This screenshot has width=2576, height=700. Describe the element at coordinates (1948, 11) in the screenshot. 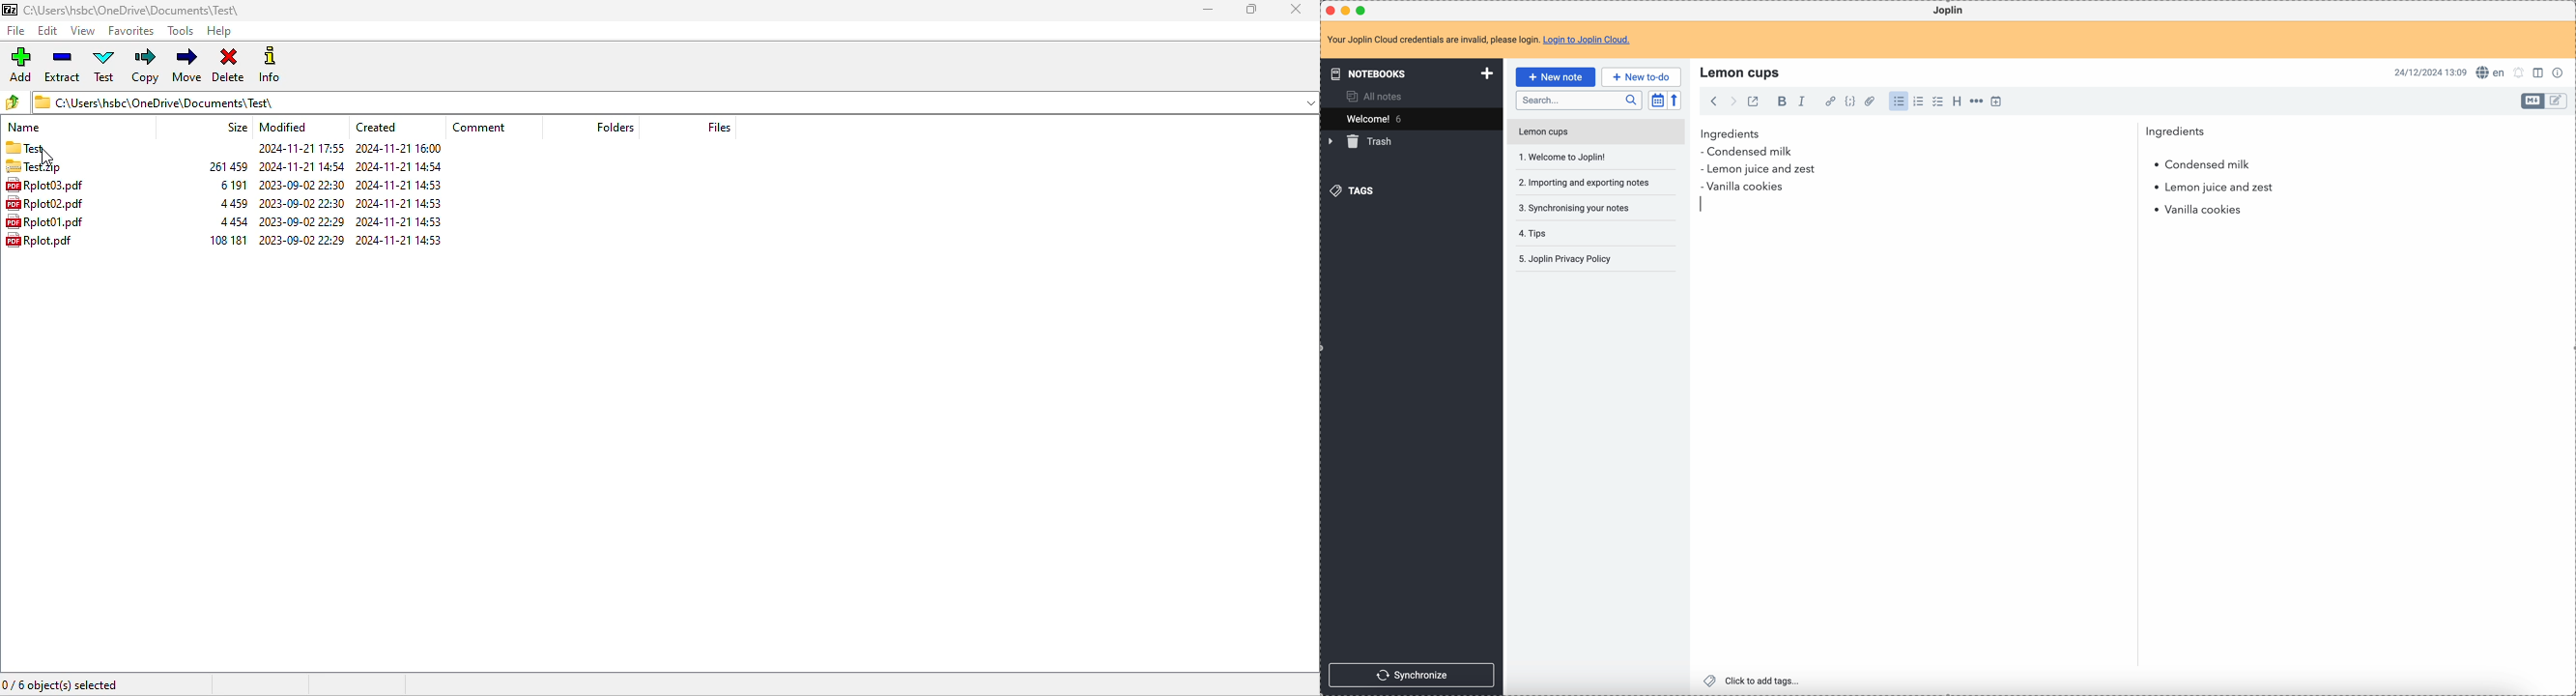

I see `Joplin` at that location.